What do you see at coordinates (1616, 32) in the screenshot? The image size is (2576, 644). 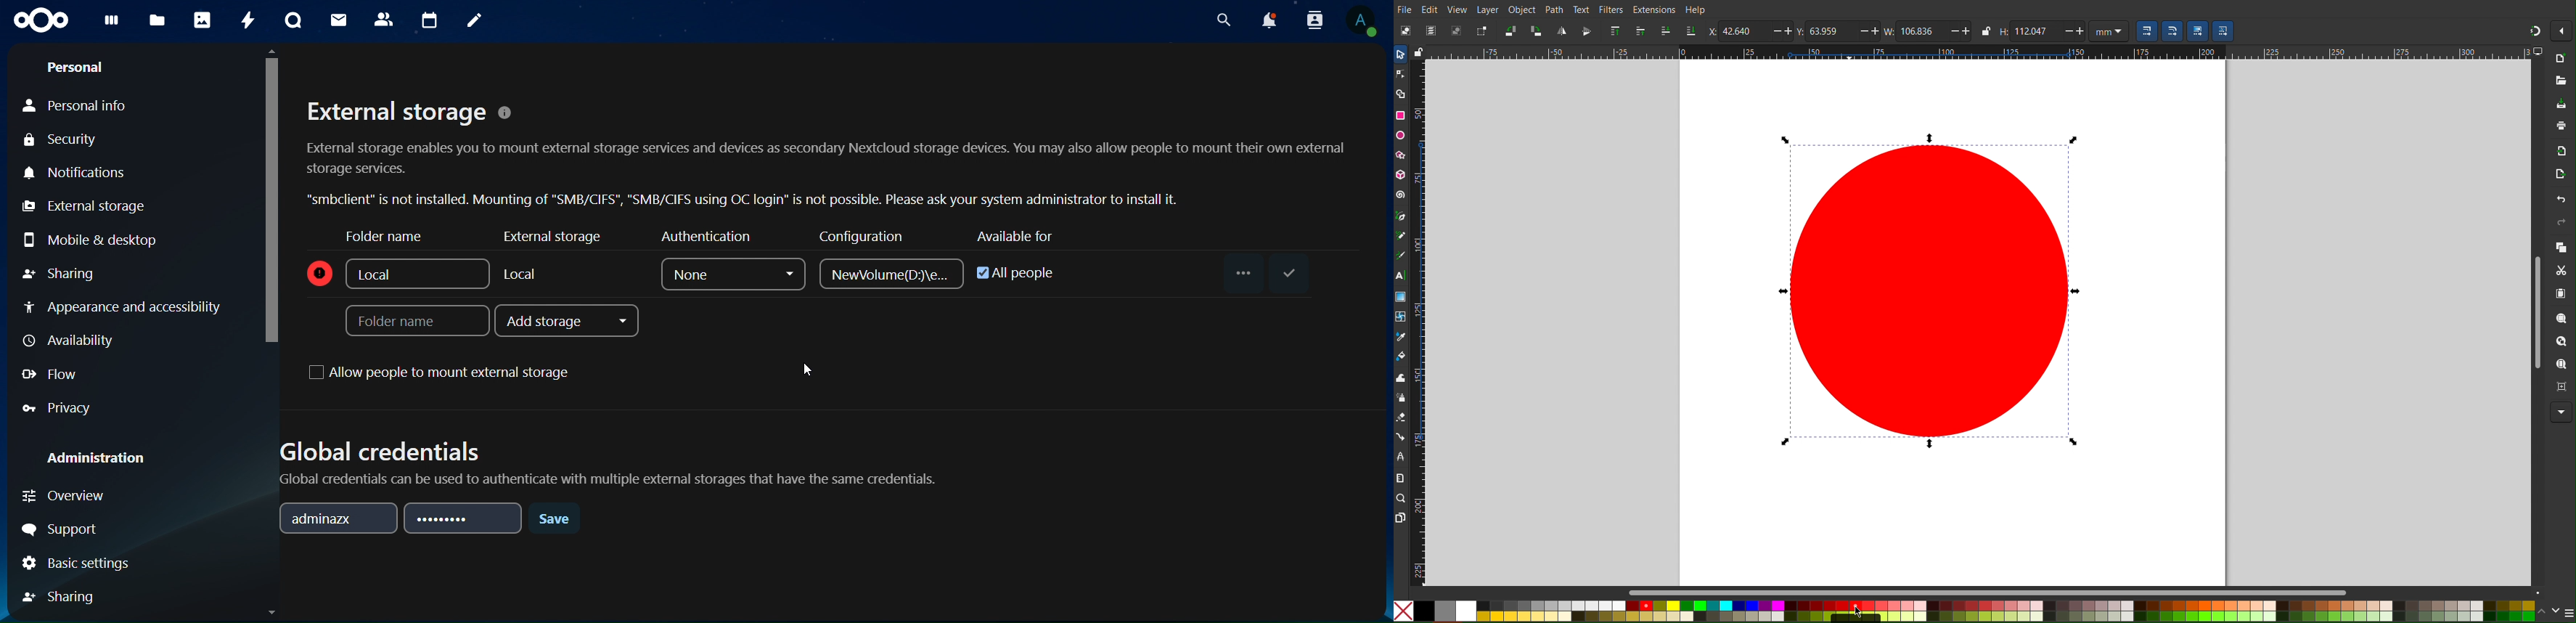 I see `Send to Top` at bounding box center [1616, 32].